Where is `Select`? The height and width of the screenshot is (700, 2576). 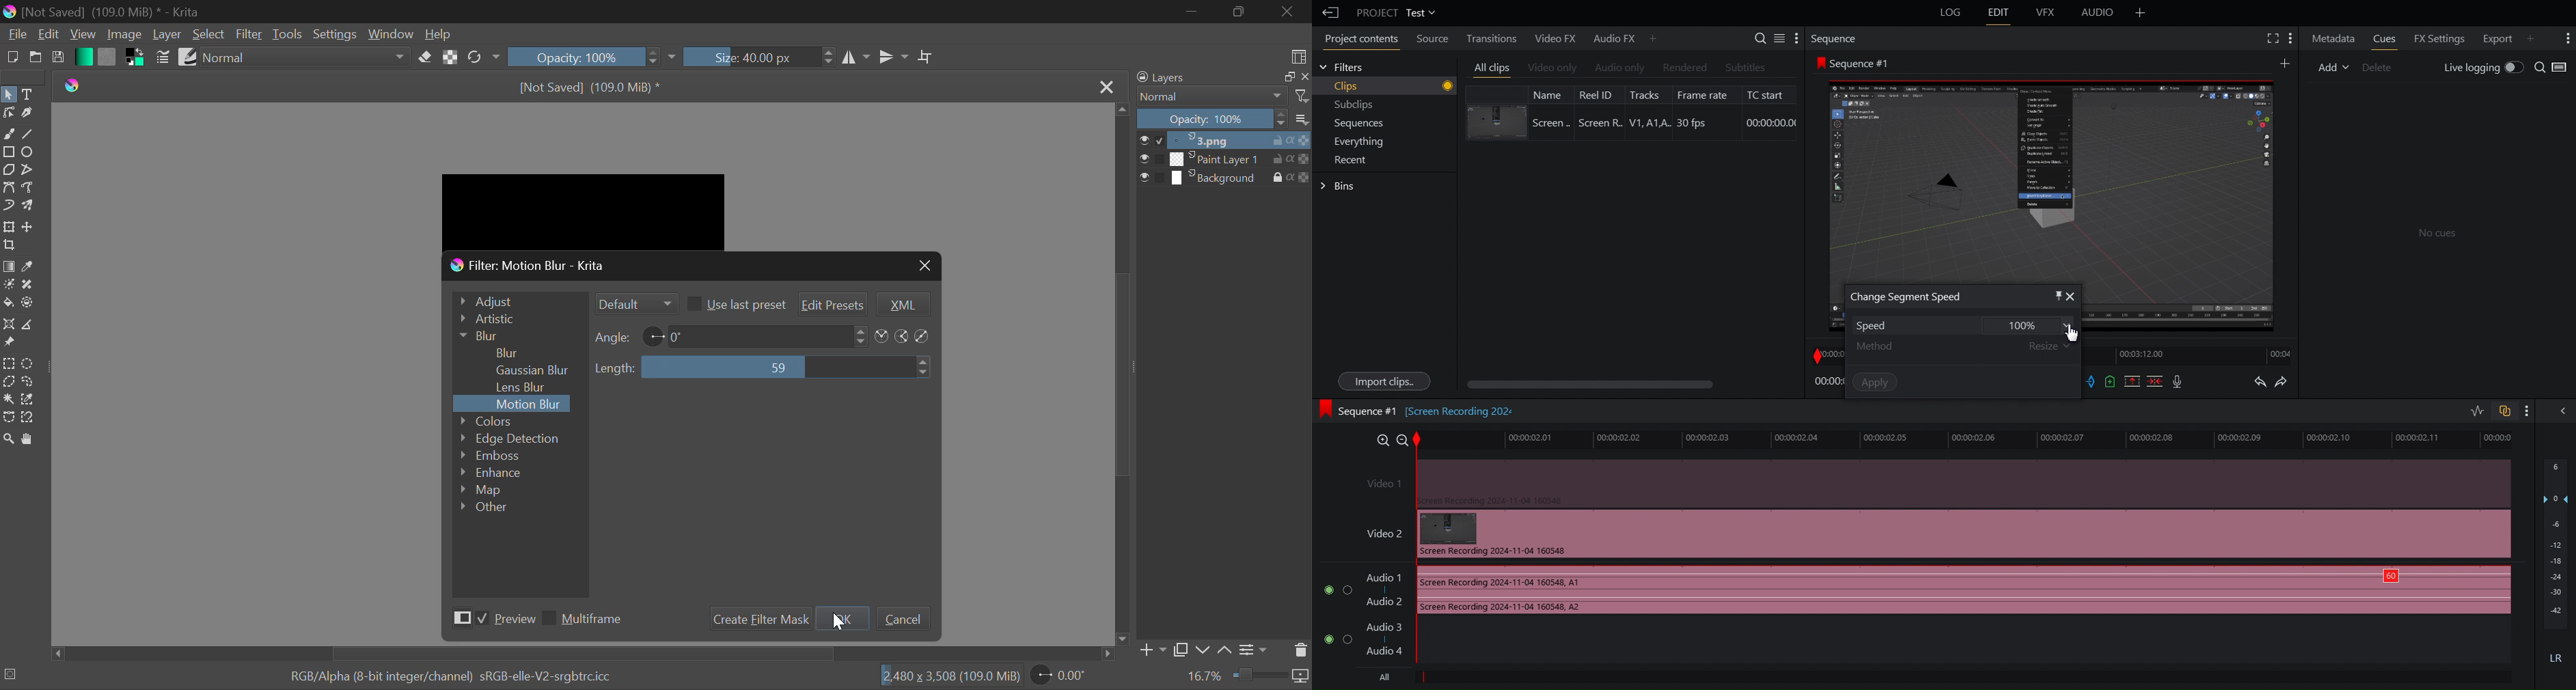 Select is located at coordinates (209, 34).